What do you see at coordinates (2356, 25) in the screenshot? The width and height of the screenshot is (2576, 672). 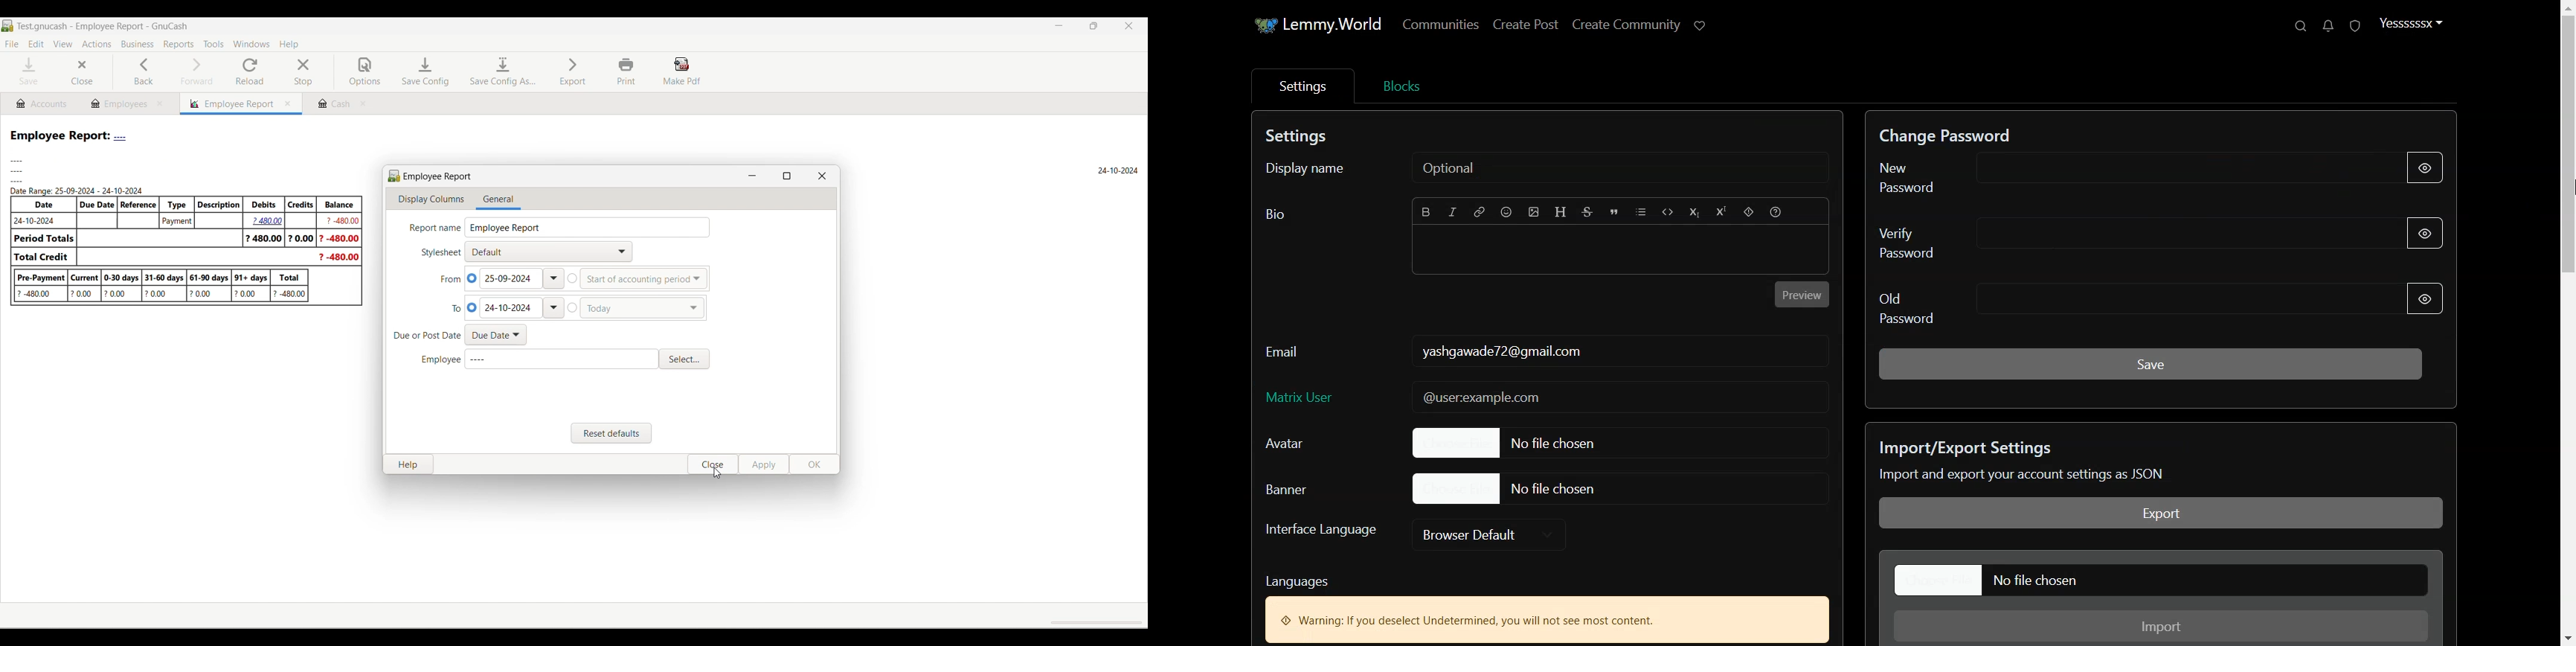 I see `Unread report` at bounding box center [2356, 25].